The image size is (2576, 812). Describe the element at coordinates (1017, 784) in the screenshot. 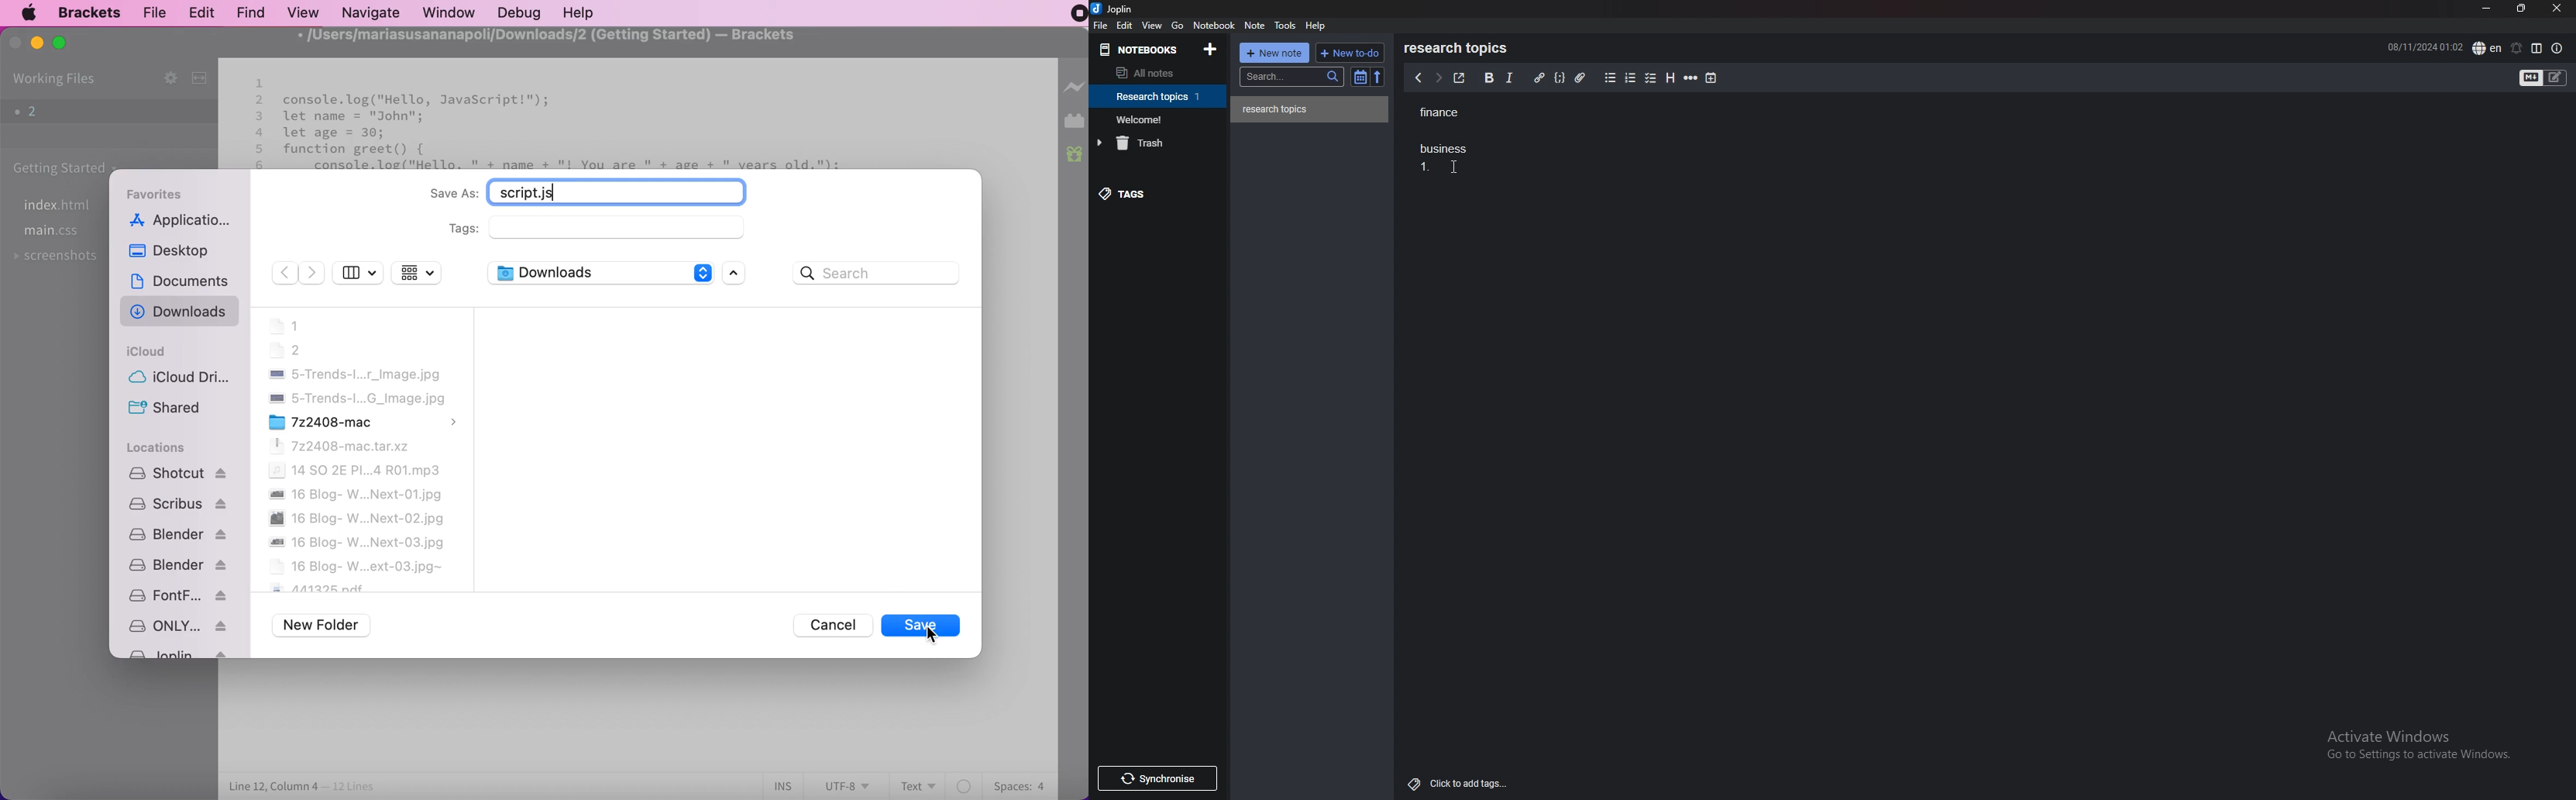

I see `spaces: 4` at that location.